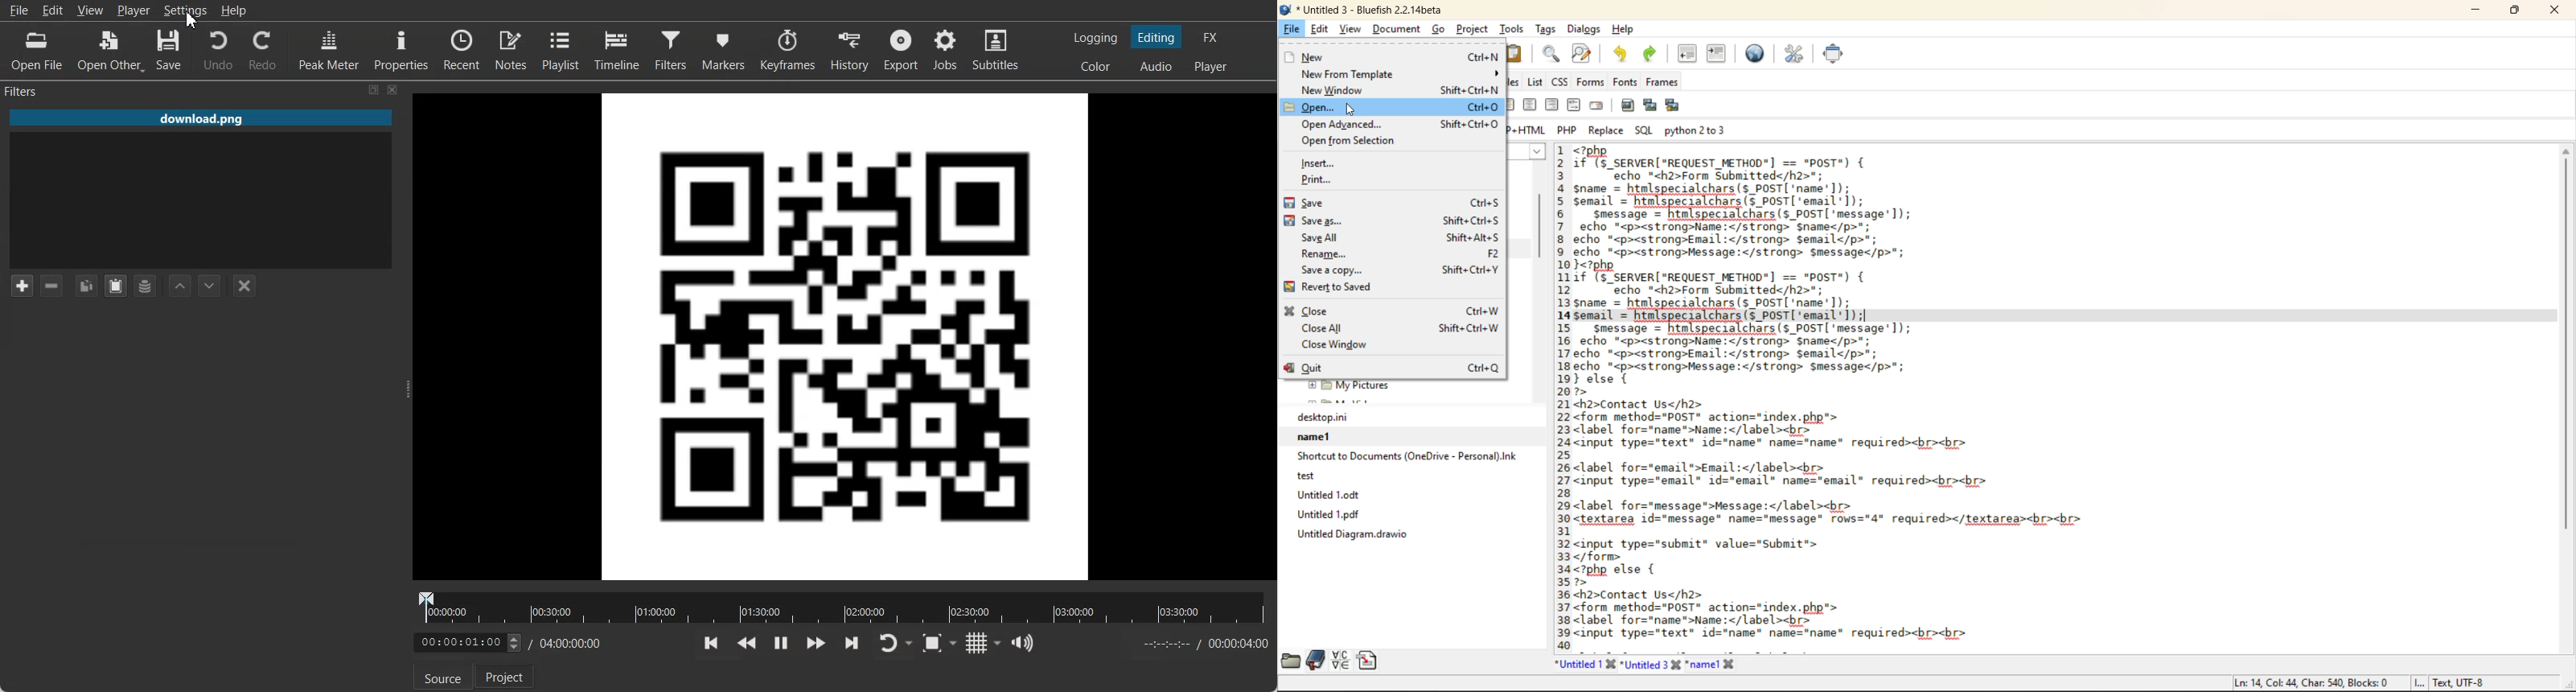 The height and width of the screenshot is (700, 2576). What do you see at coordinates (507, 643) in the screenshot?
I see `Time added` at bounding box center [507, 643].